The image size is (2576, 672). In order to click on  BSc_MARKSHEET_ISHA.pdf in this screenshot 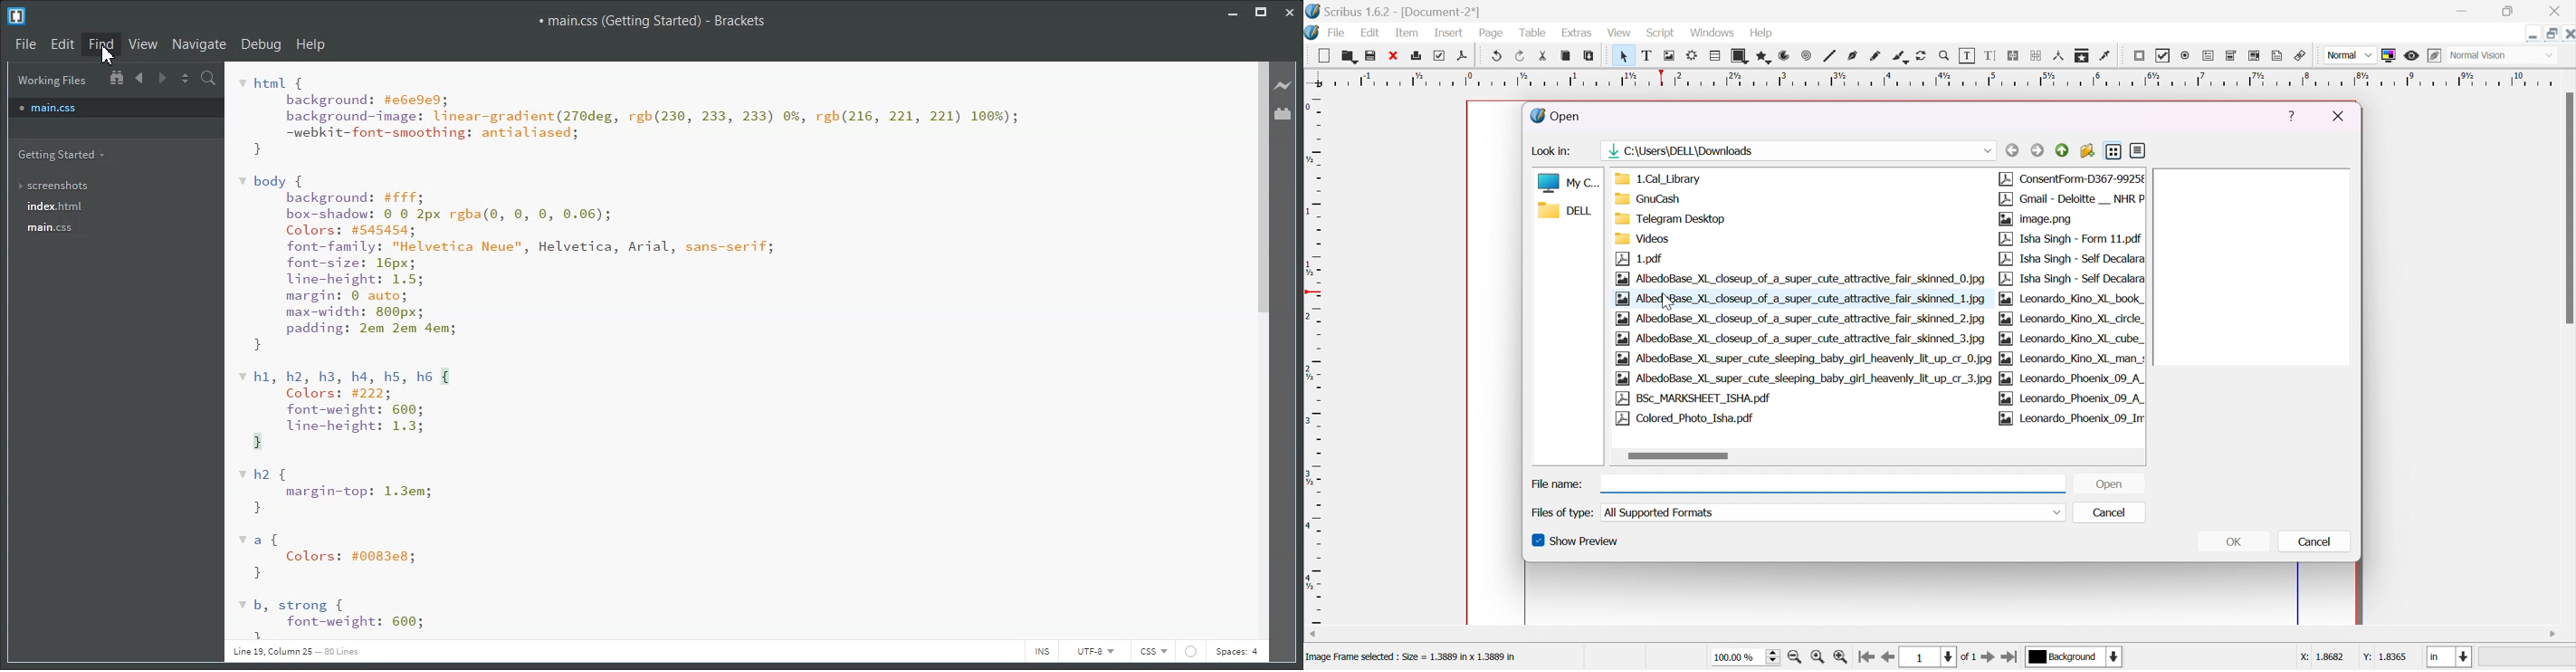, I will do `click(1707, 399)`.